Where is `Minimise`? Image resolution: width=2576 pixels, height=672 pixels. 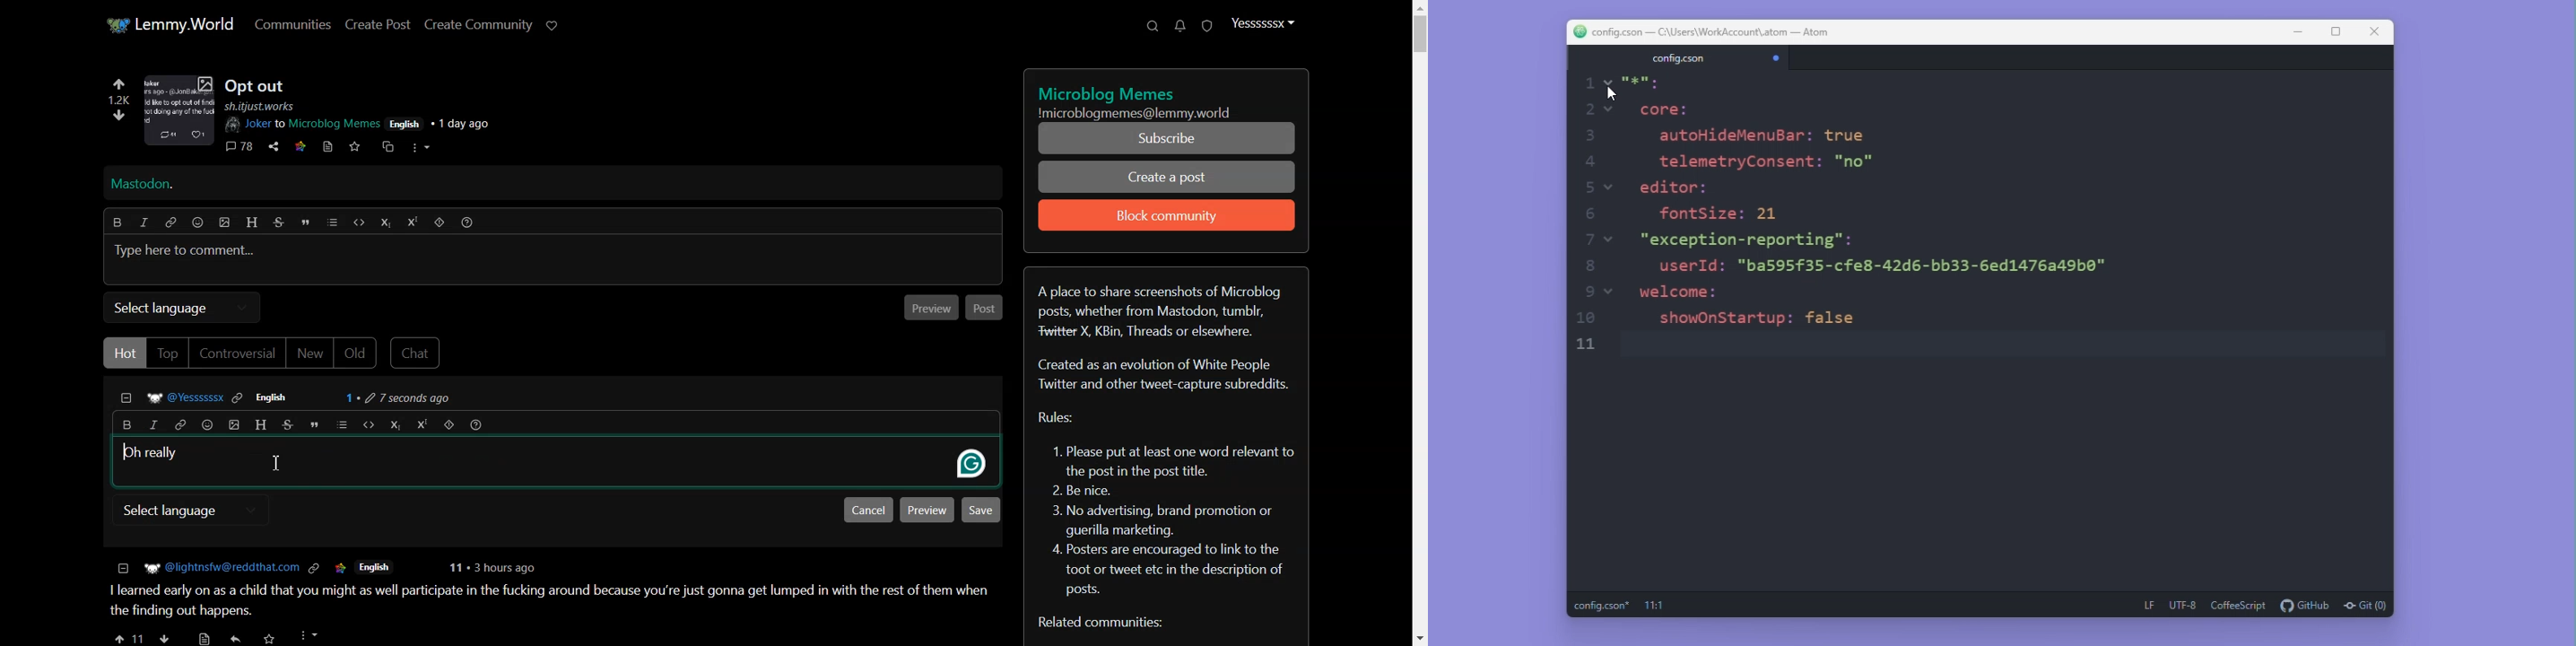
Minimise is located at coordinates (2298, 32).